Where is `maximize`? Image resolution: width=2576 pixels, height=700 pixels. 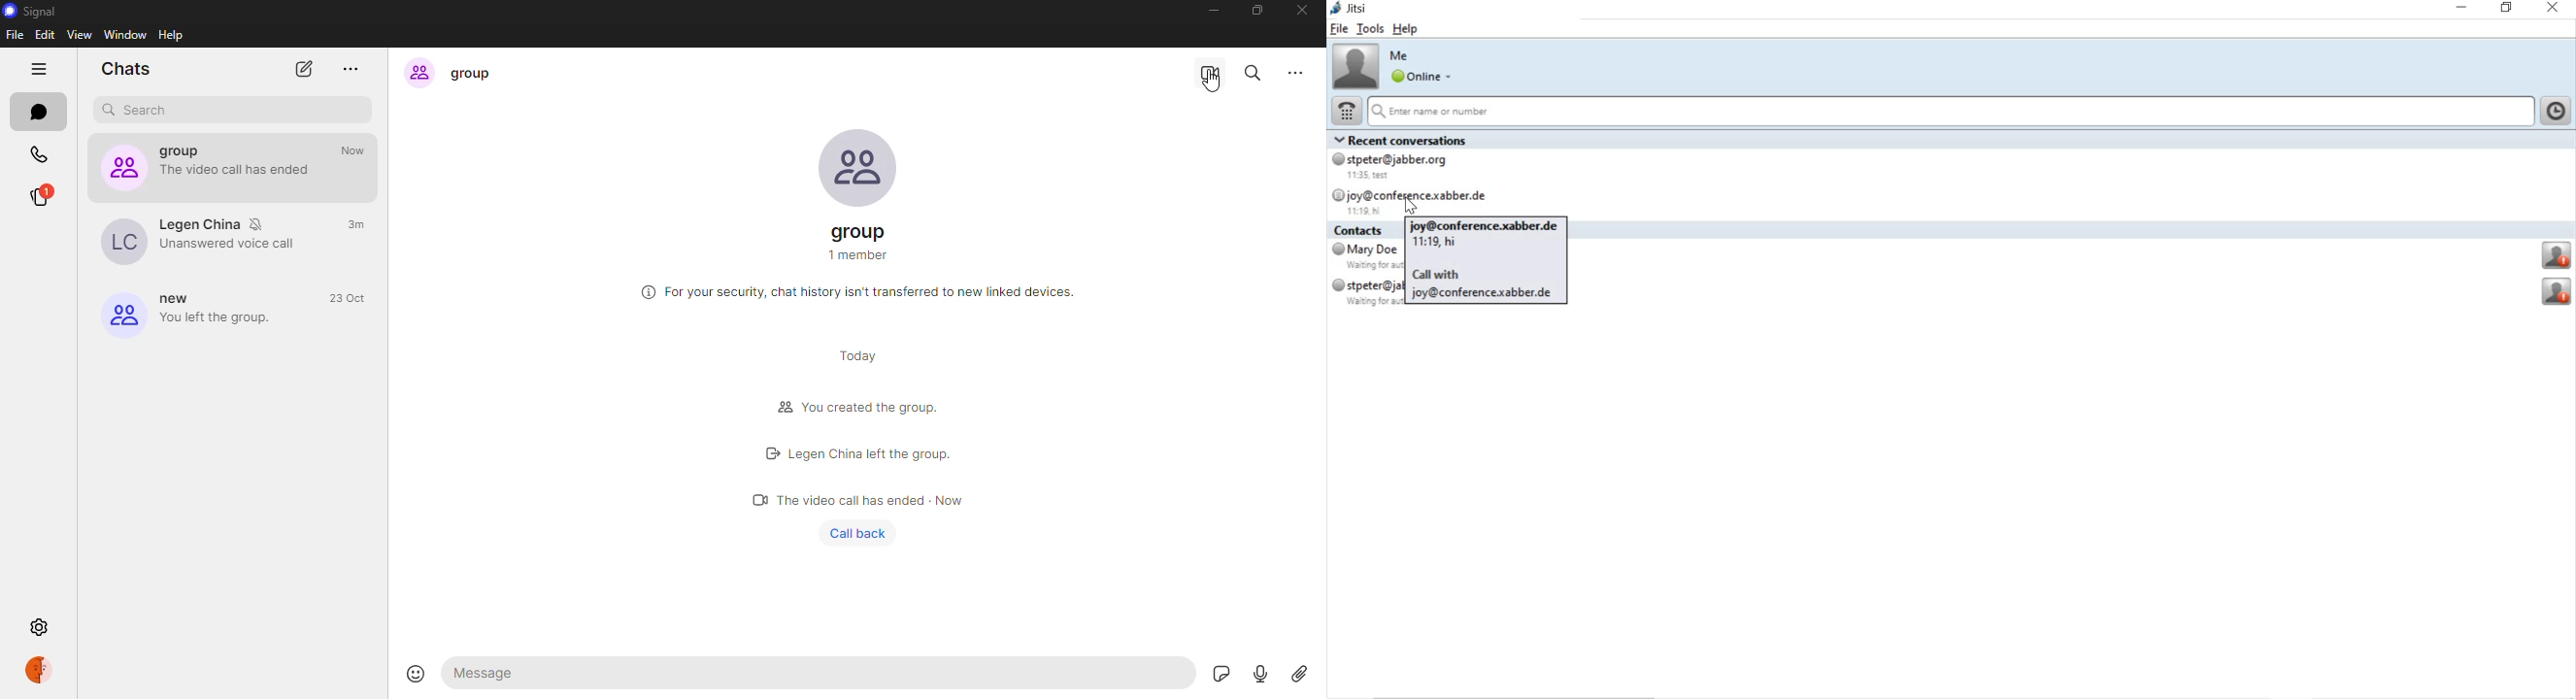
maximize is located at coordinates (1256, 9).